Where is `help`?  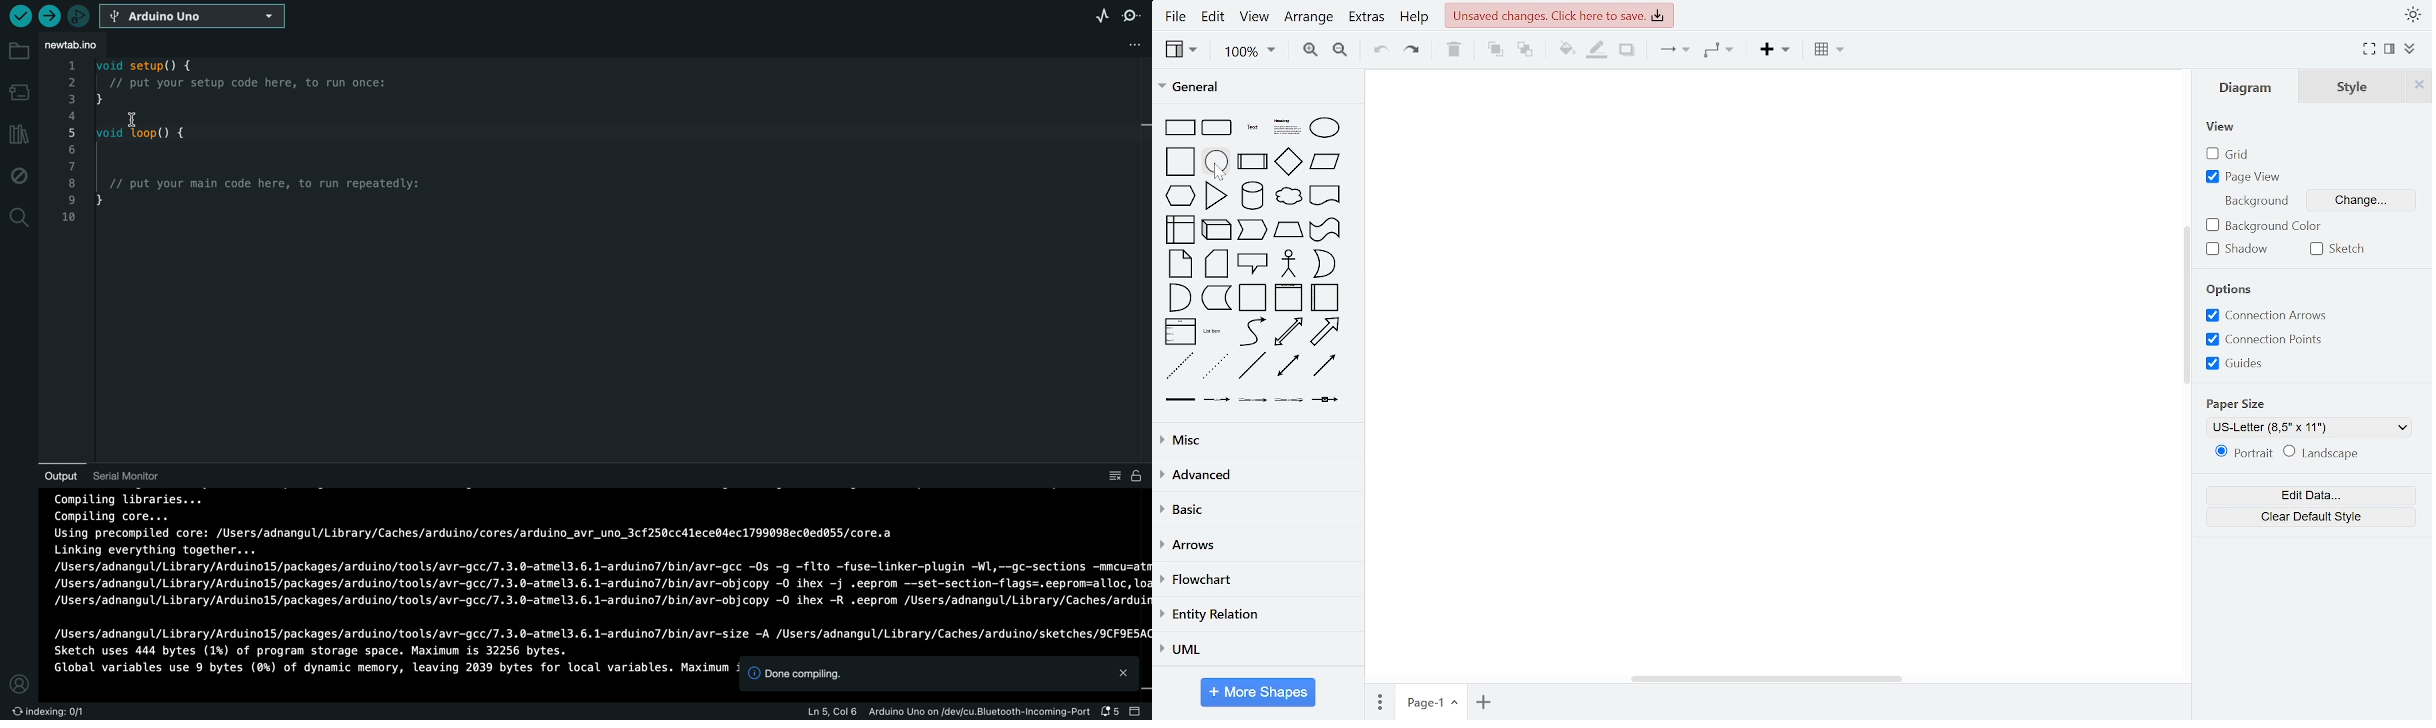
help is located at coordinates (1413, 18).